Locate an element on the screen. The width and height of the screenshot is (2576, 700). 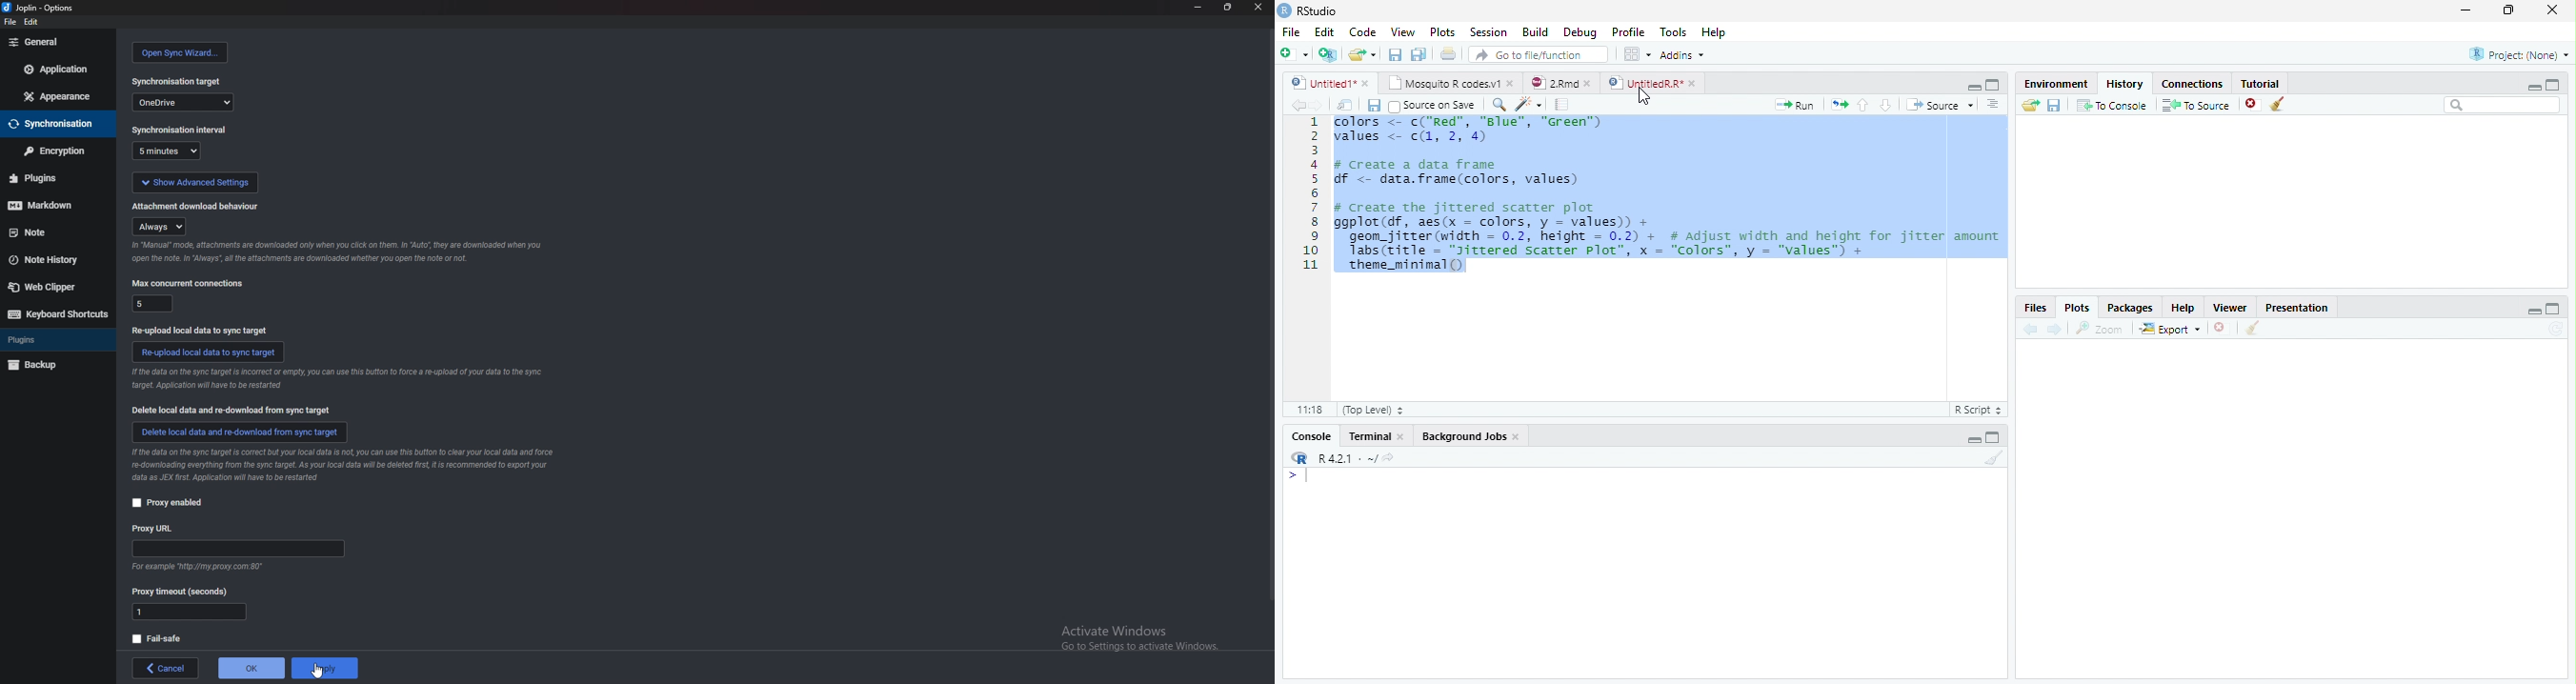
RStudio is located at coordinates (1308, 11).